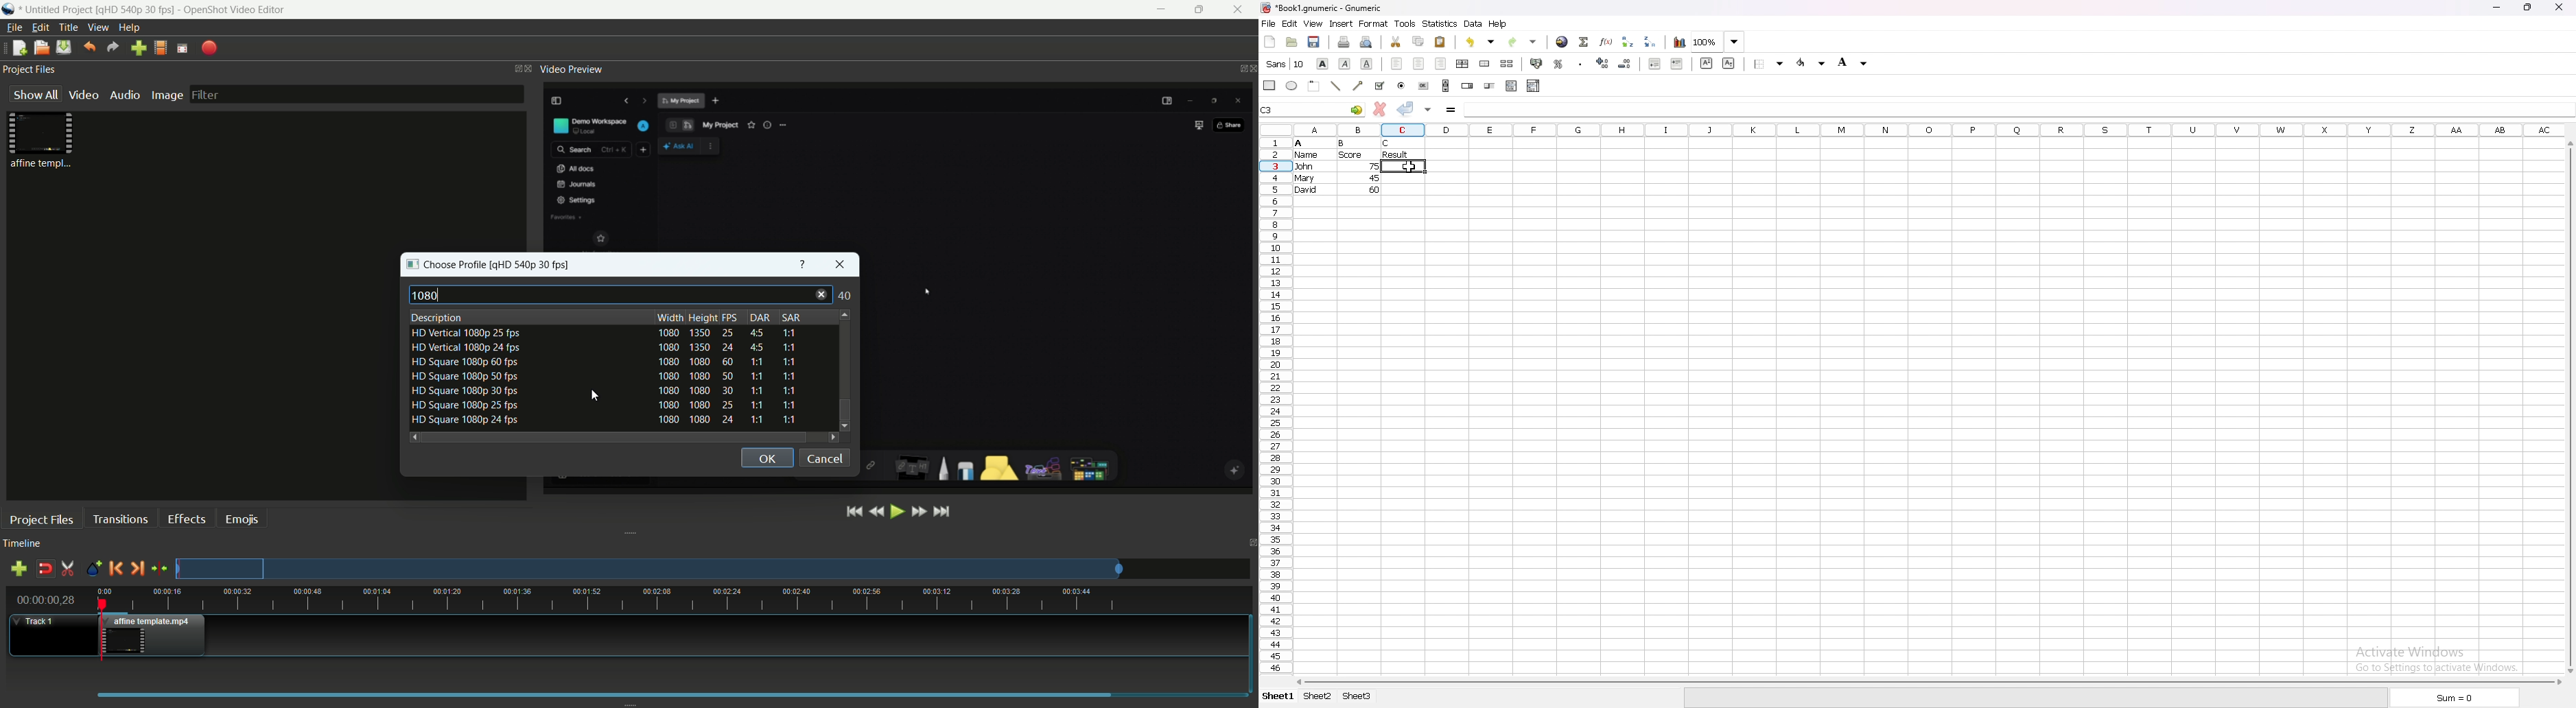 Image resolution: width=2576 pixels, height=728 pixels. I want to click on insert, so click(1341, 24).